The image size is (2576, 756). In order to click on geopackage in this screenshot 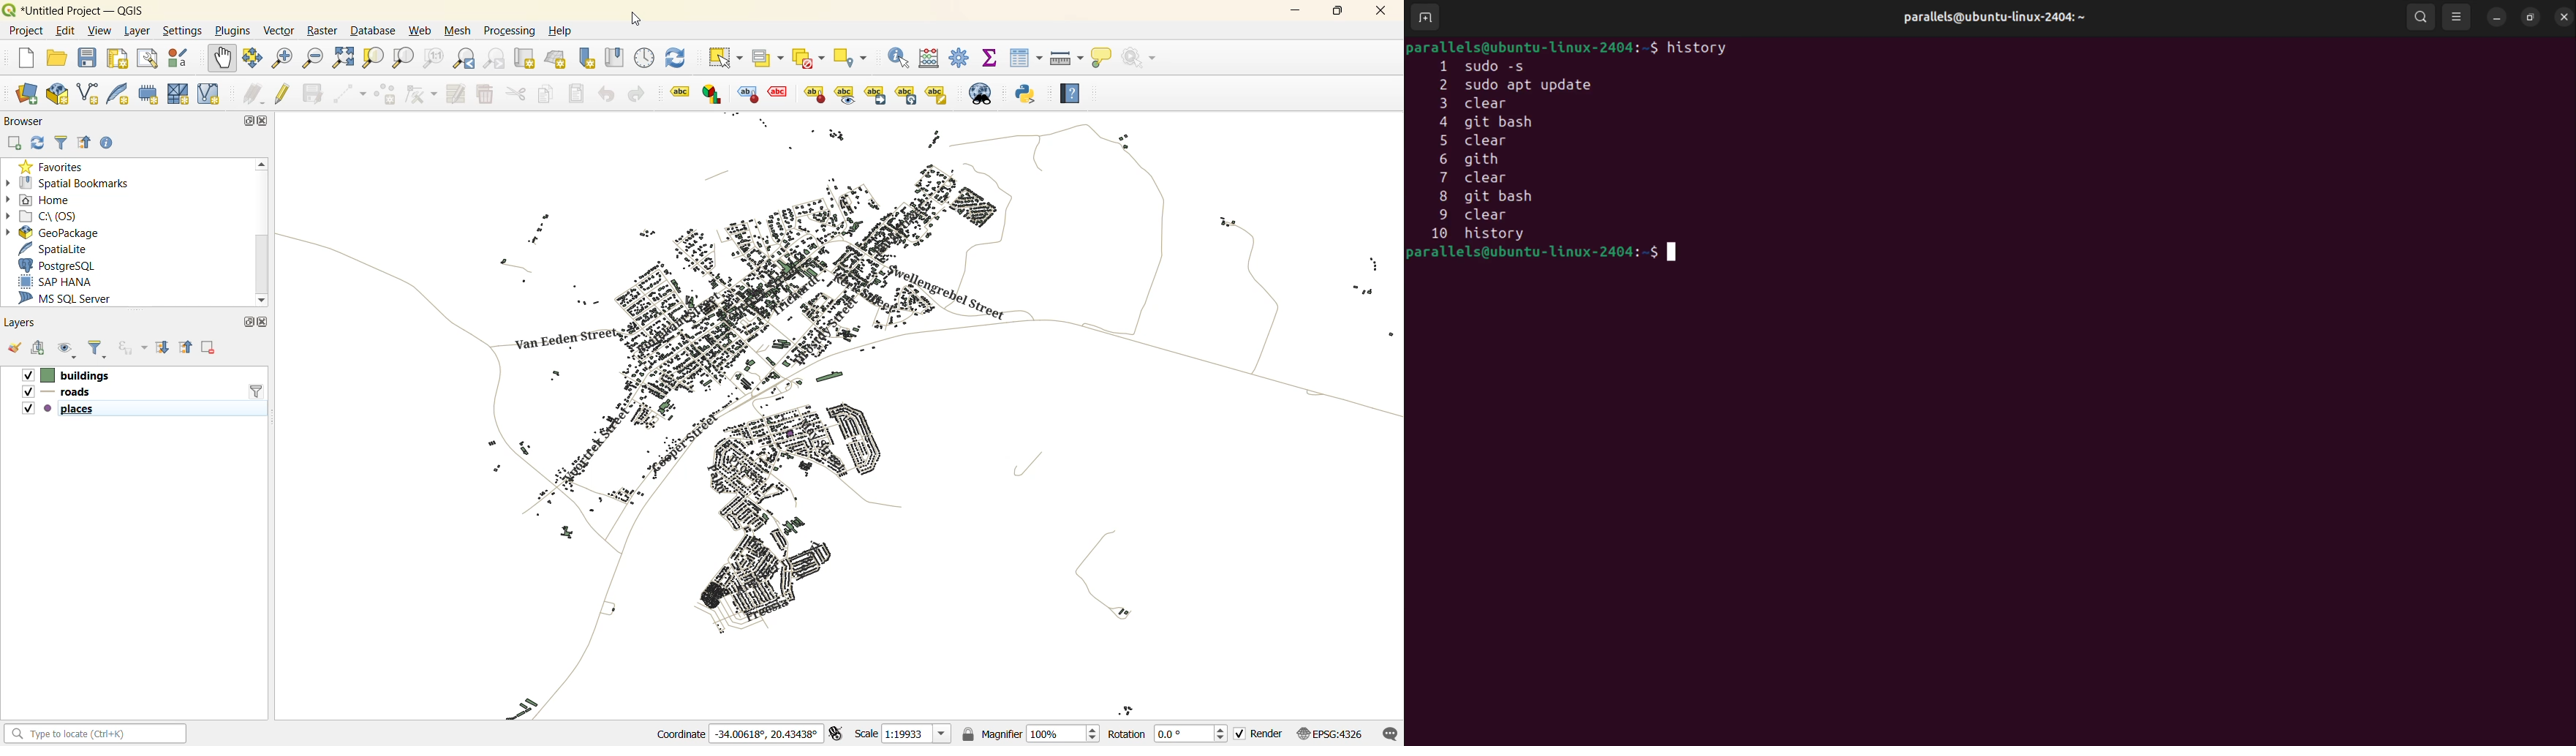, I will do `click(54, 233)`.